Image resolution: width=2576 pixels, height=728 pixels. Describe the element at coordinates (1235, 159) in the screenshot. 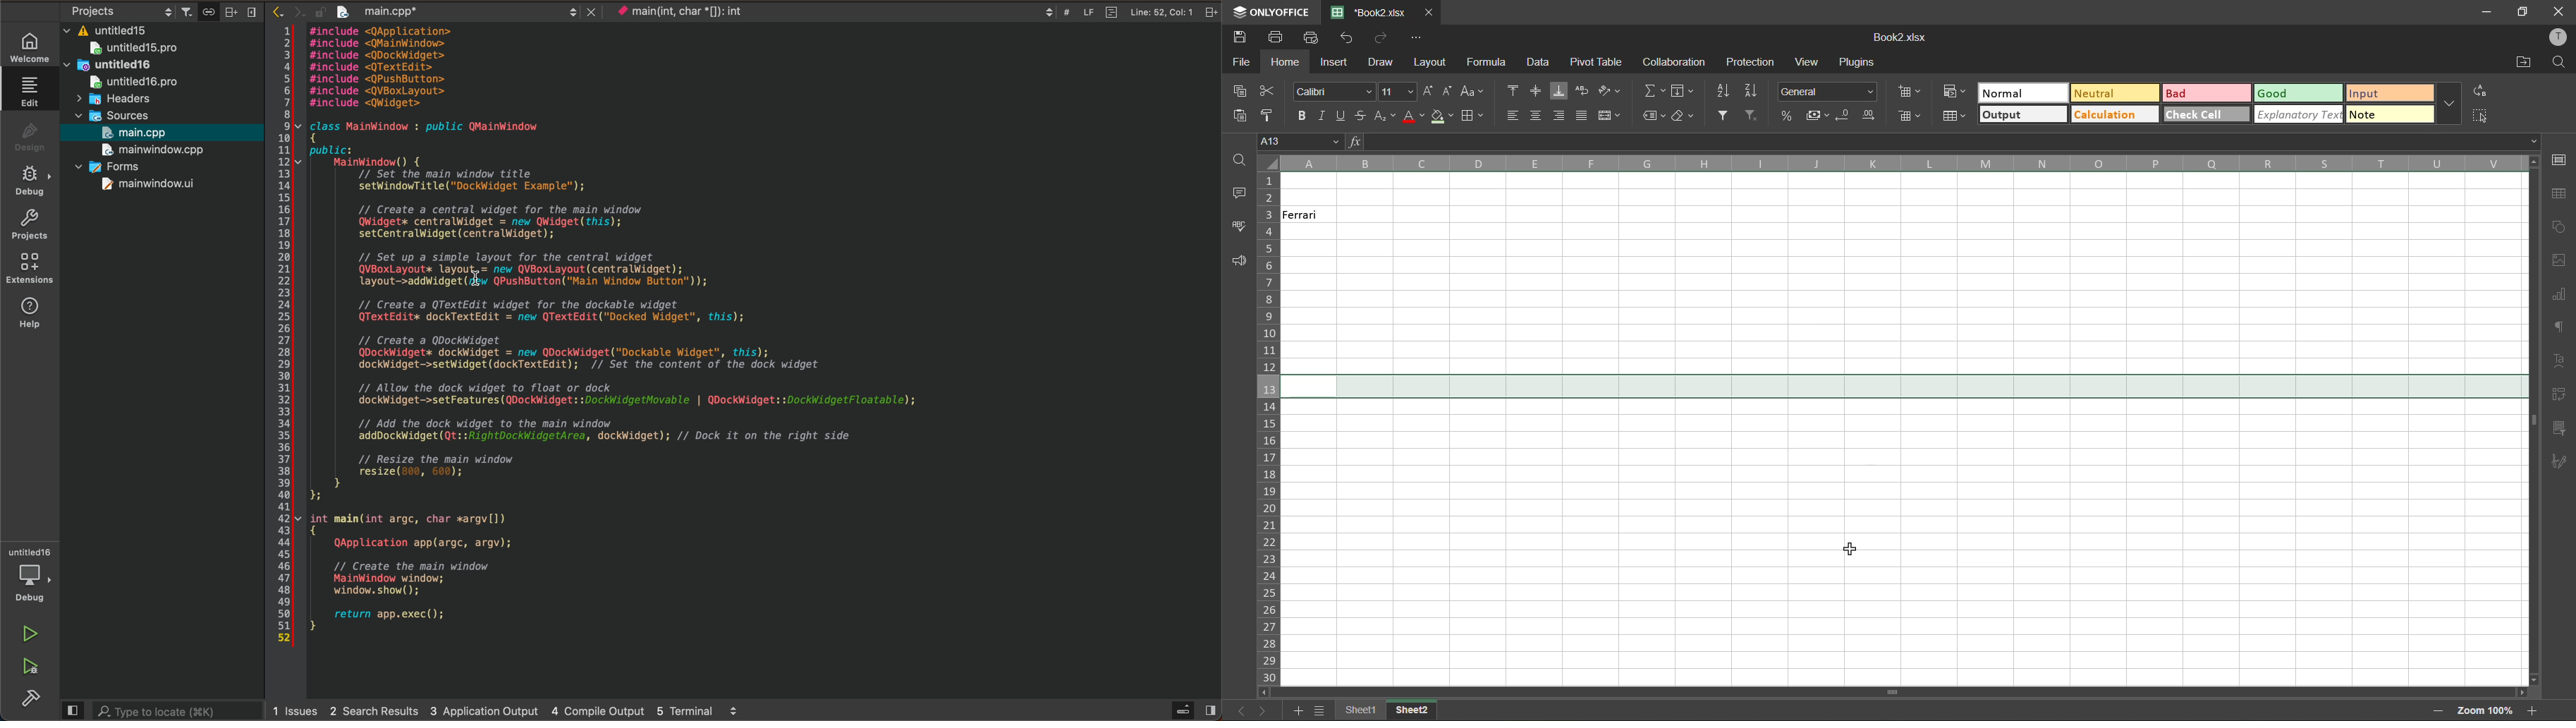

I see `find` at that location.